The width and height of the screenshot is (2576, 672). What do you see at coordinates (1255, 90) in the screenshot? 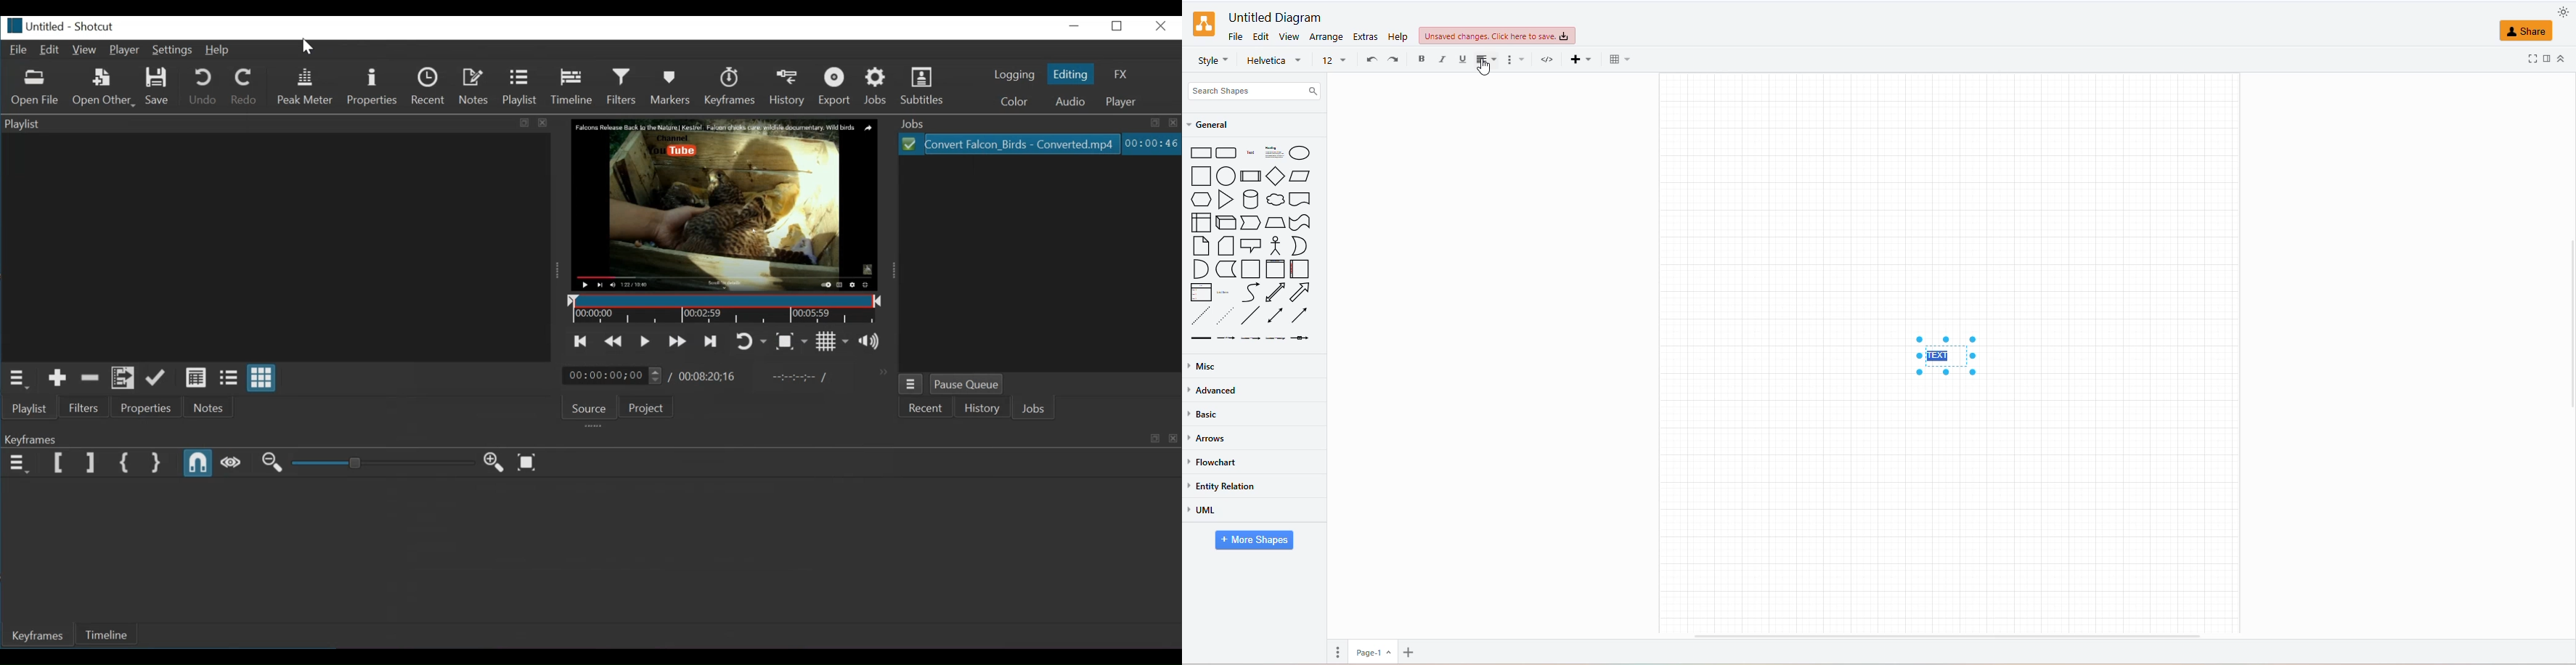
I see `search shapes` at bounding box center [1255, 90].